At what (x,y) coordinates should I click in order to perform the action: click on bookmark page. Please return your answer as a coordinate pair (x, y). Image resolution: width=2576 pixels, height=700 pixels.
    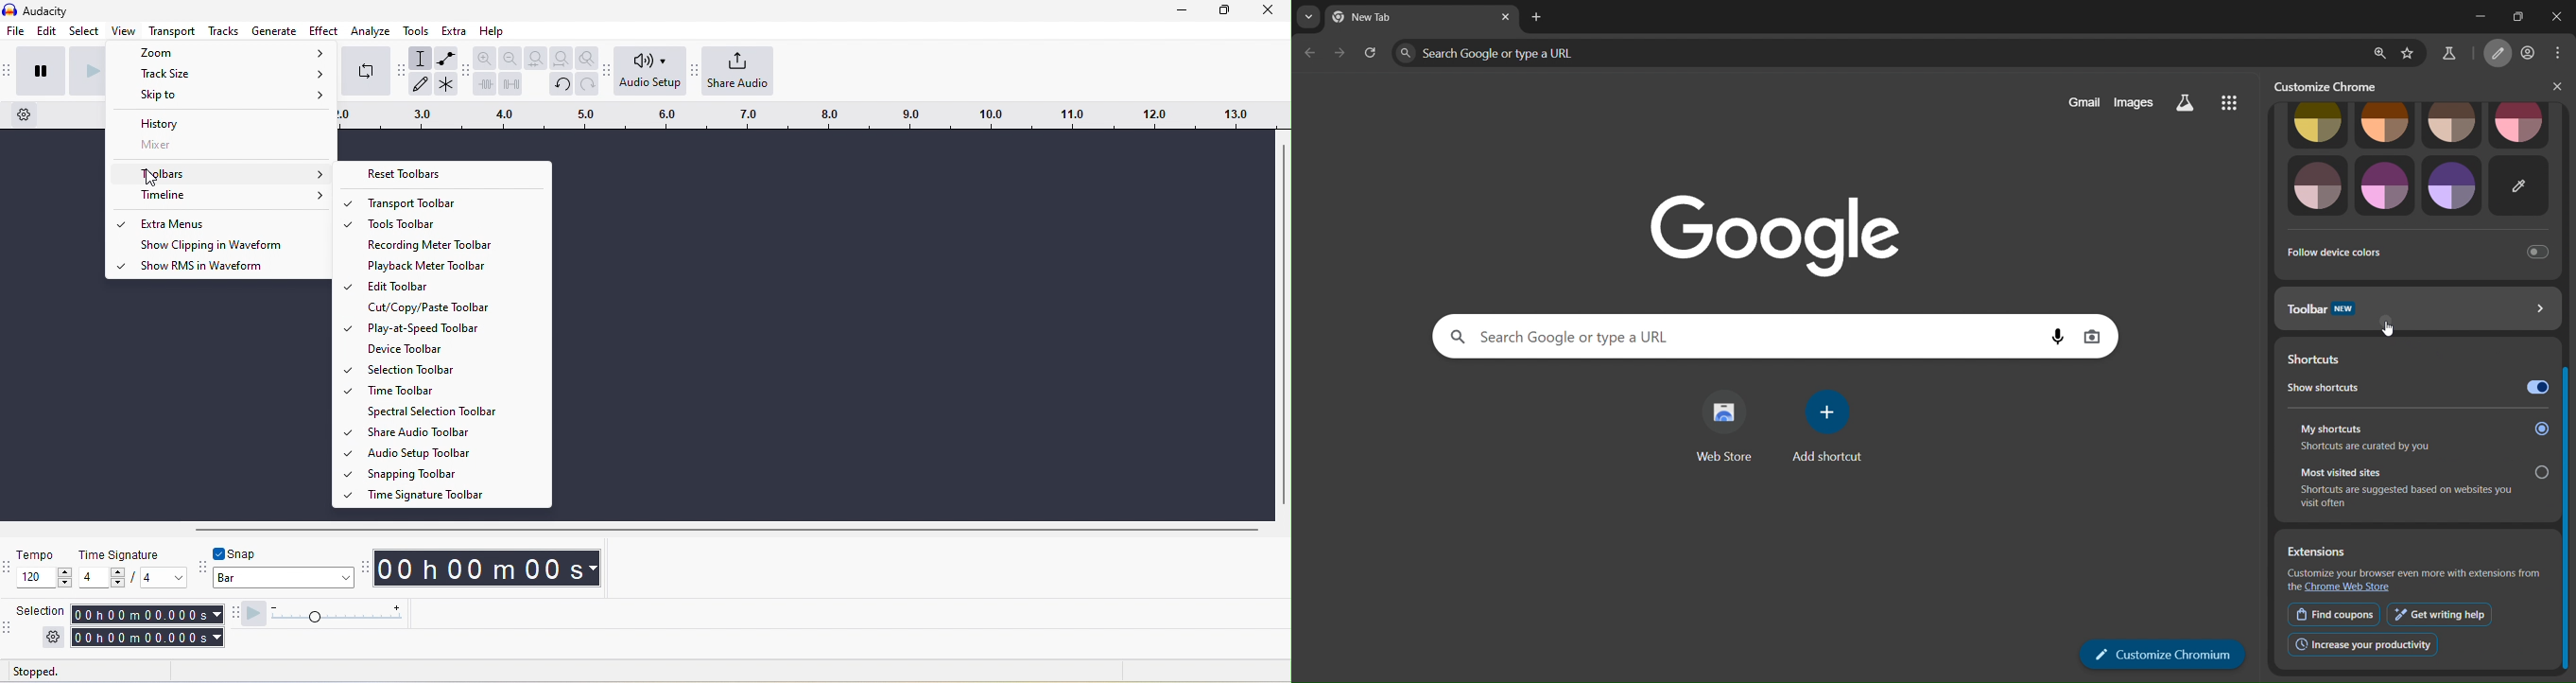
    Looking at the image, I should click on (2408, 52).